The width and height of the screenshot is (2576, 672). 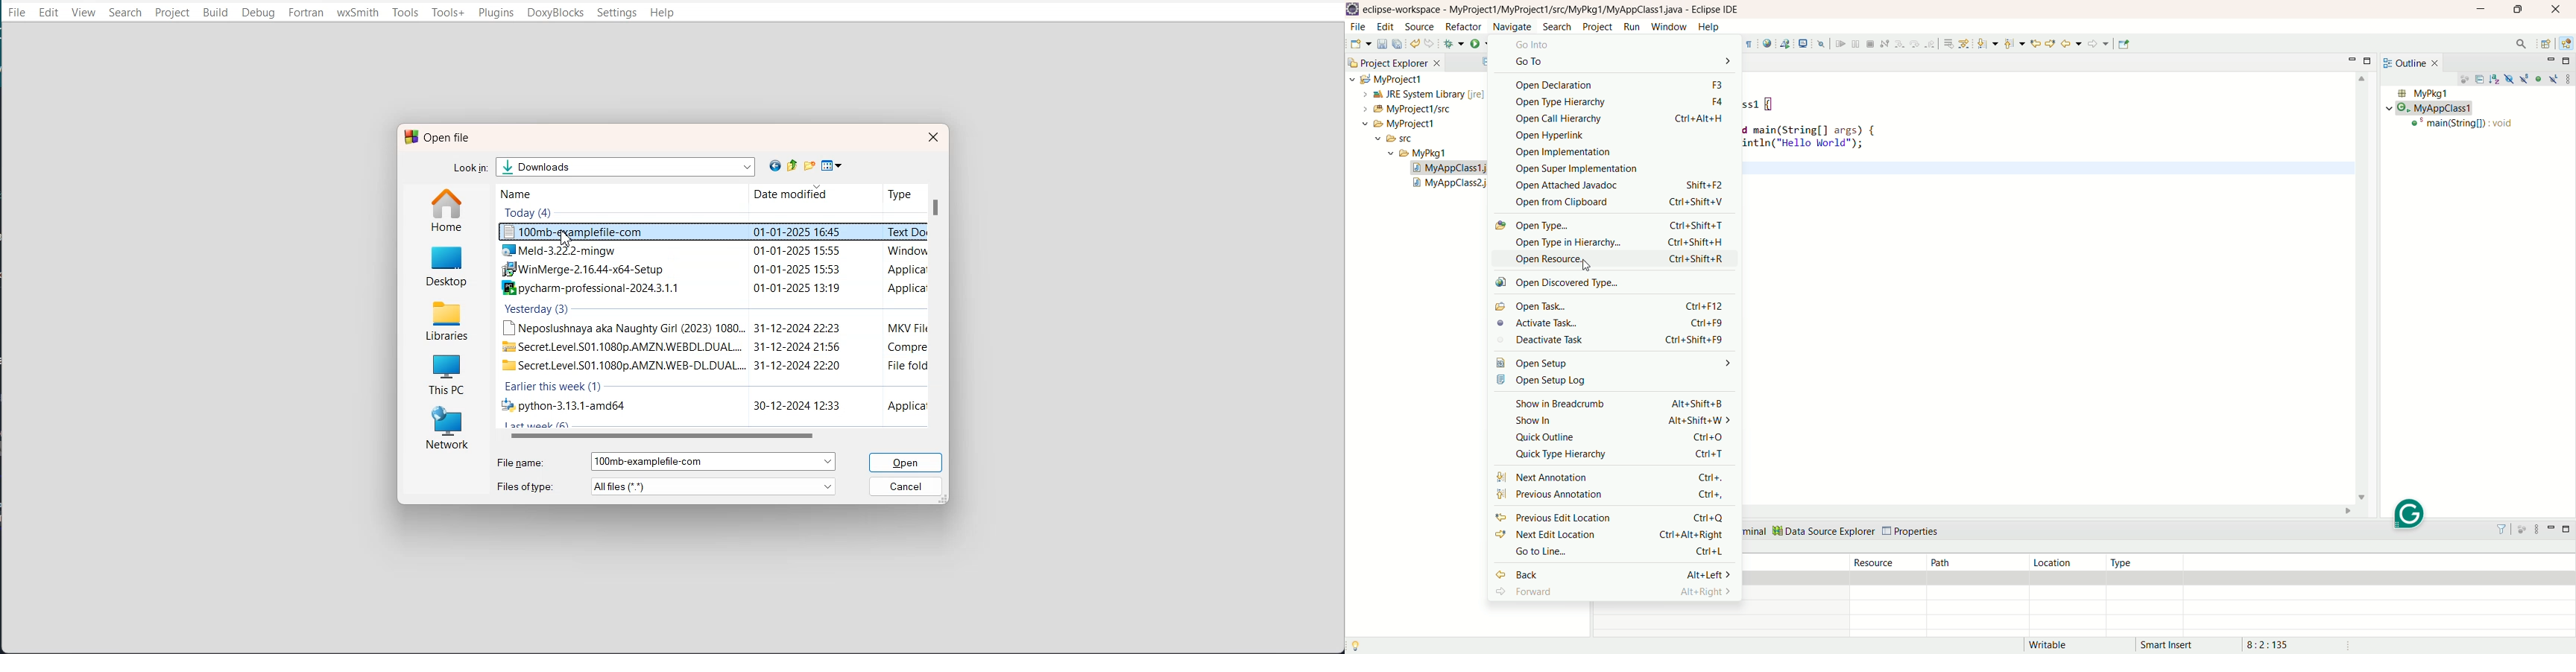 What do you see at coordinates (1973, 563) in the screenshot?
I see `path` at bounding box center [1973, 563].